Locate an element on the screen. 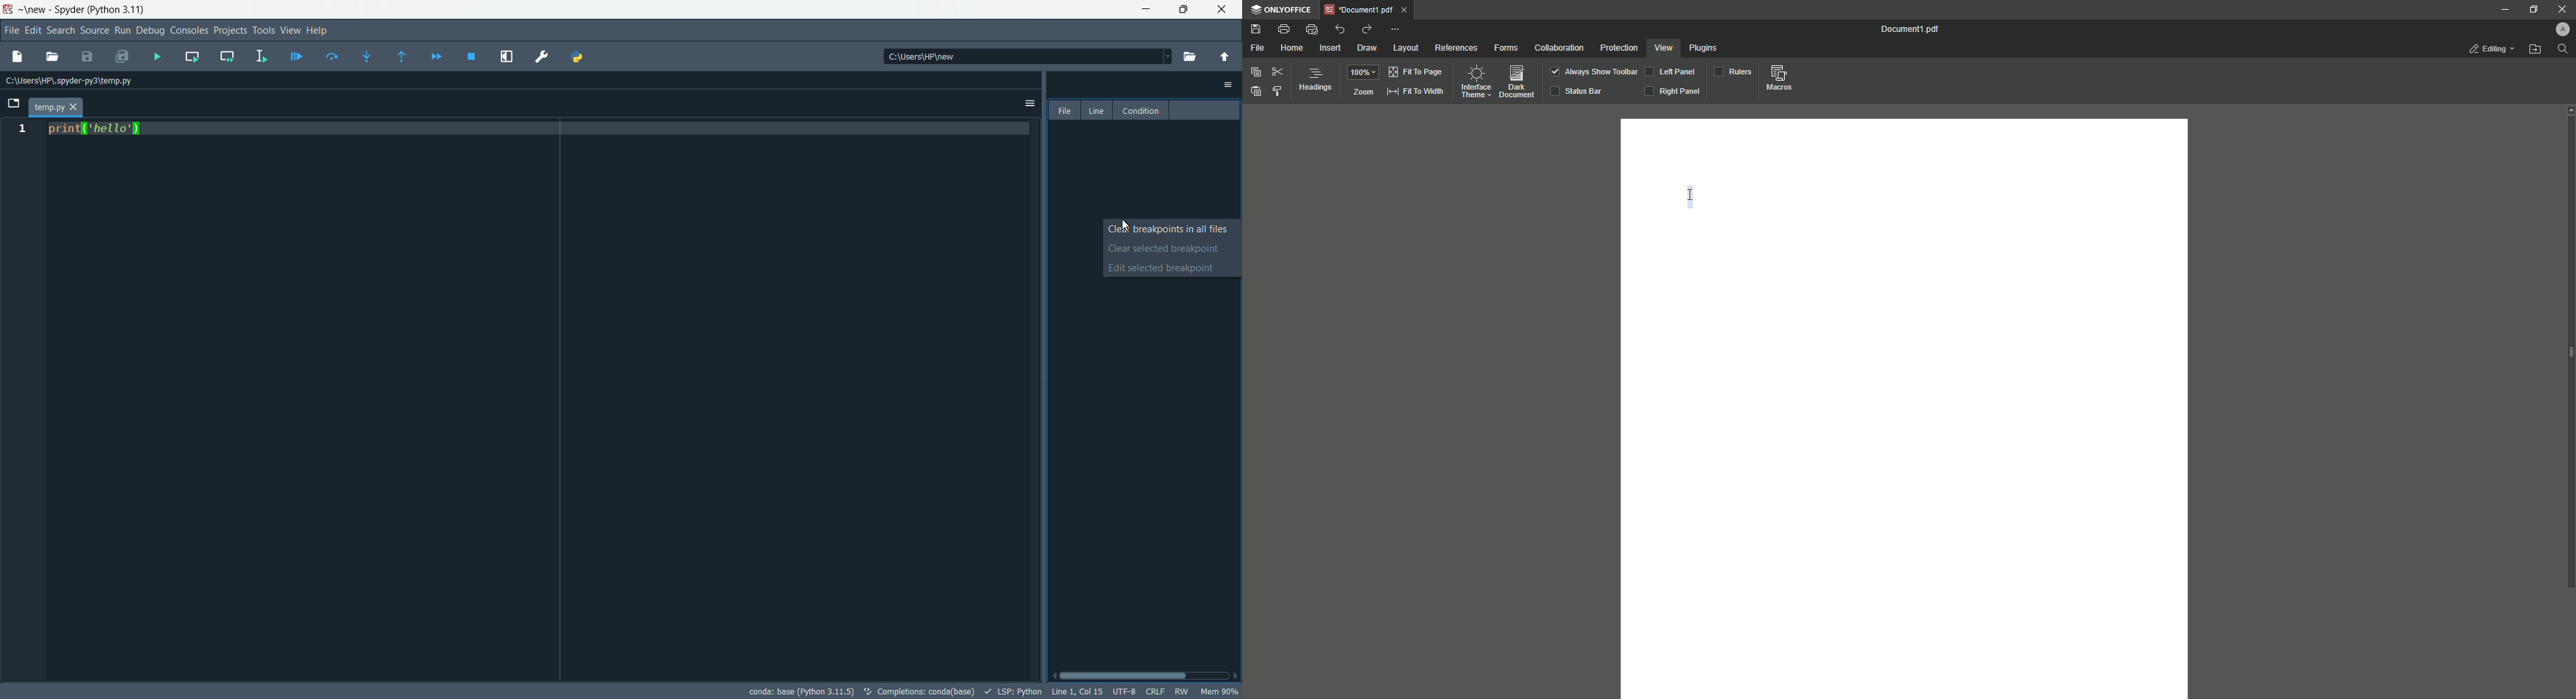 The height and width of the screenshot is (700, 2576). Cut is located at coordinates (1277, 72).